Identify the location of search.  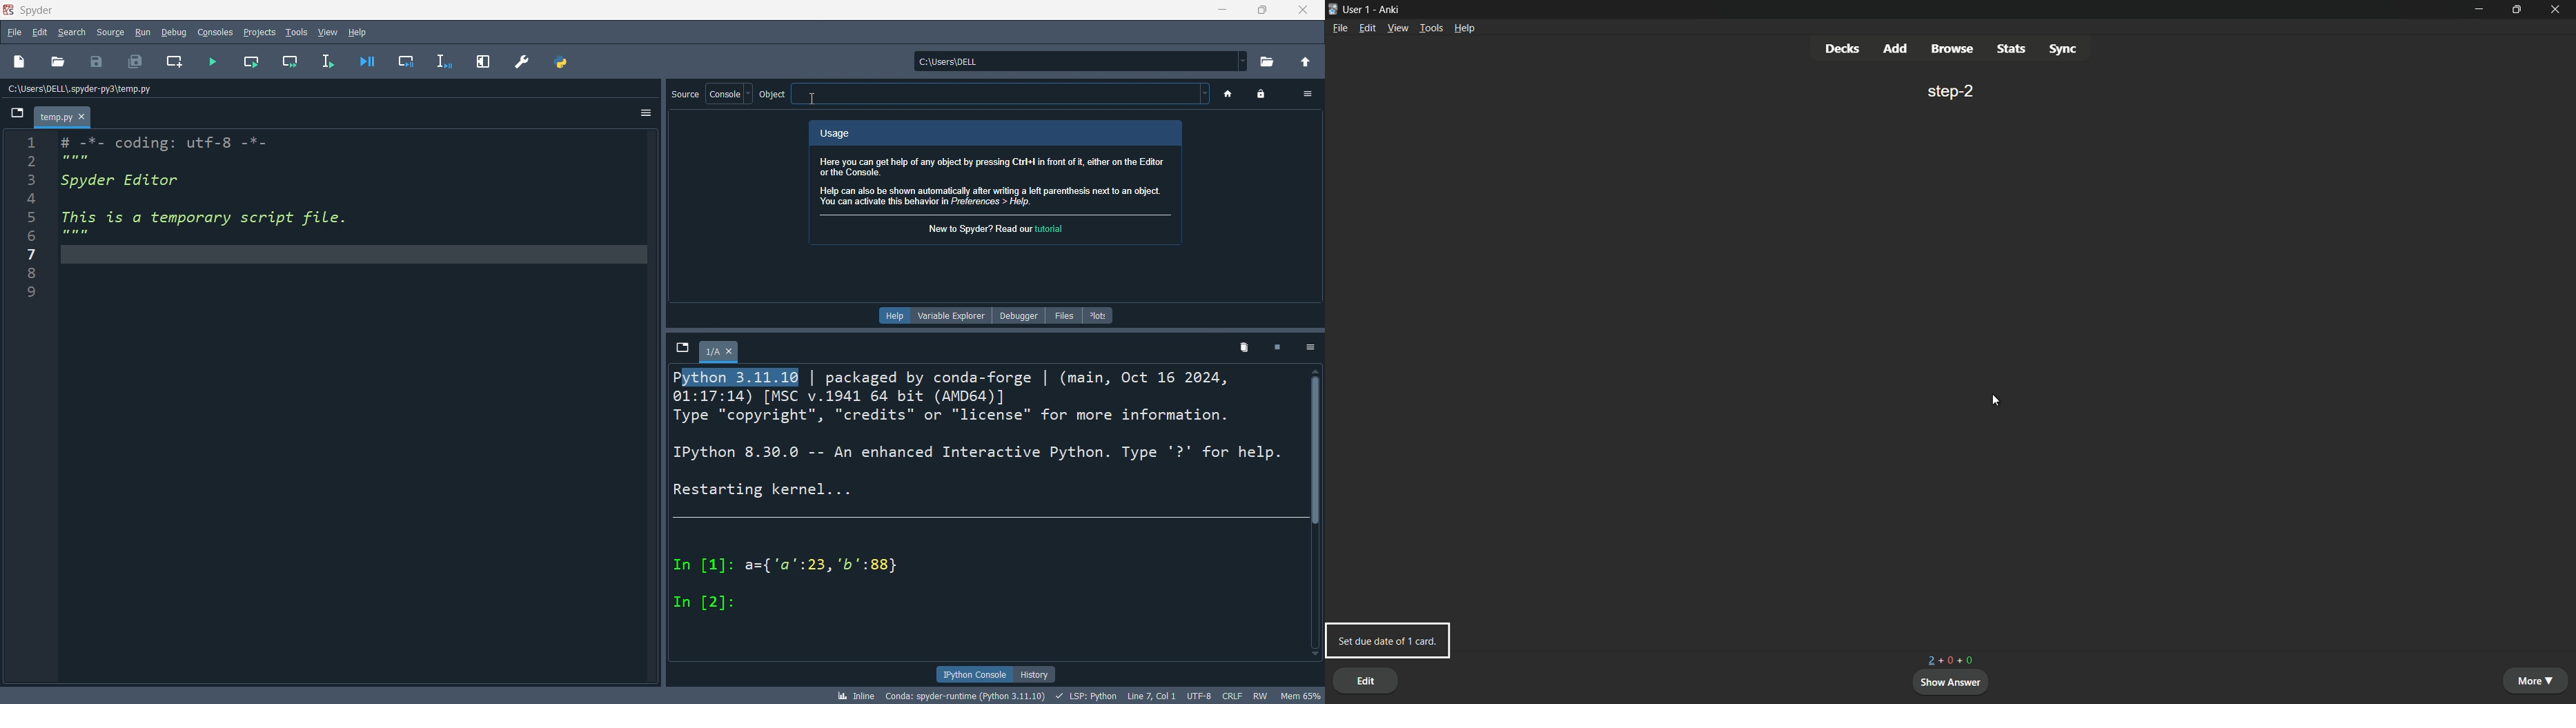
(70, 29).